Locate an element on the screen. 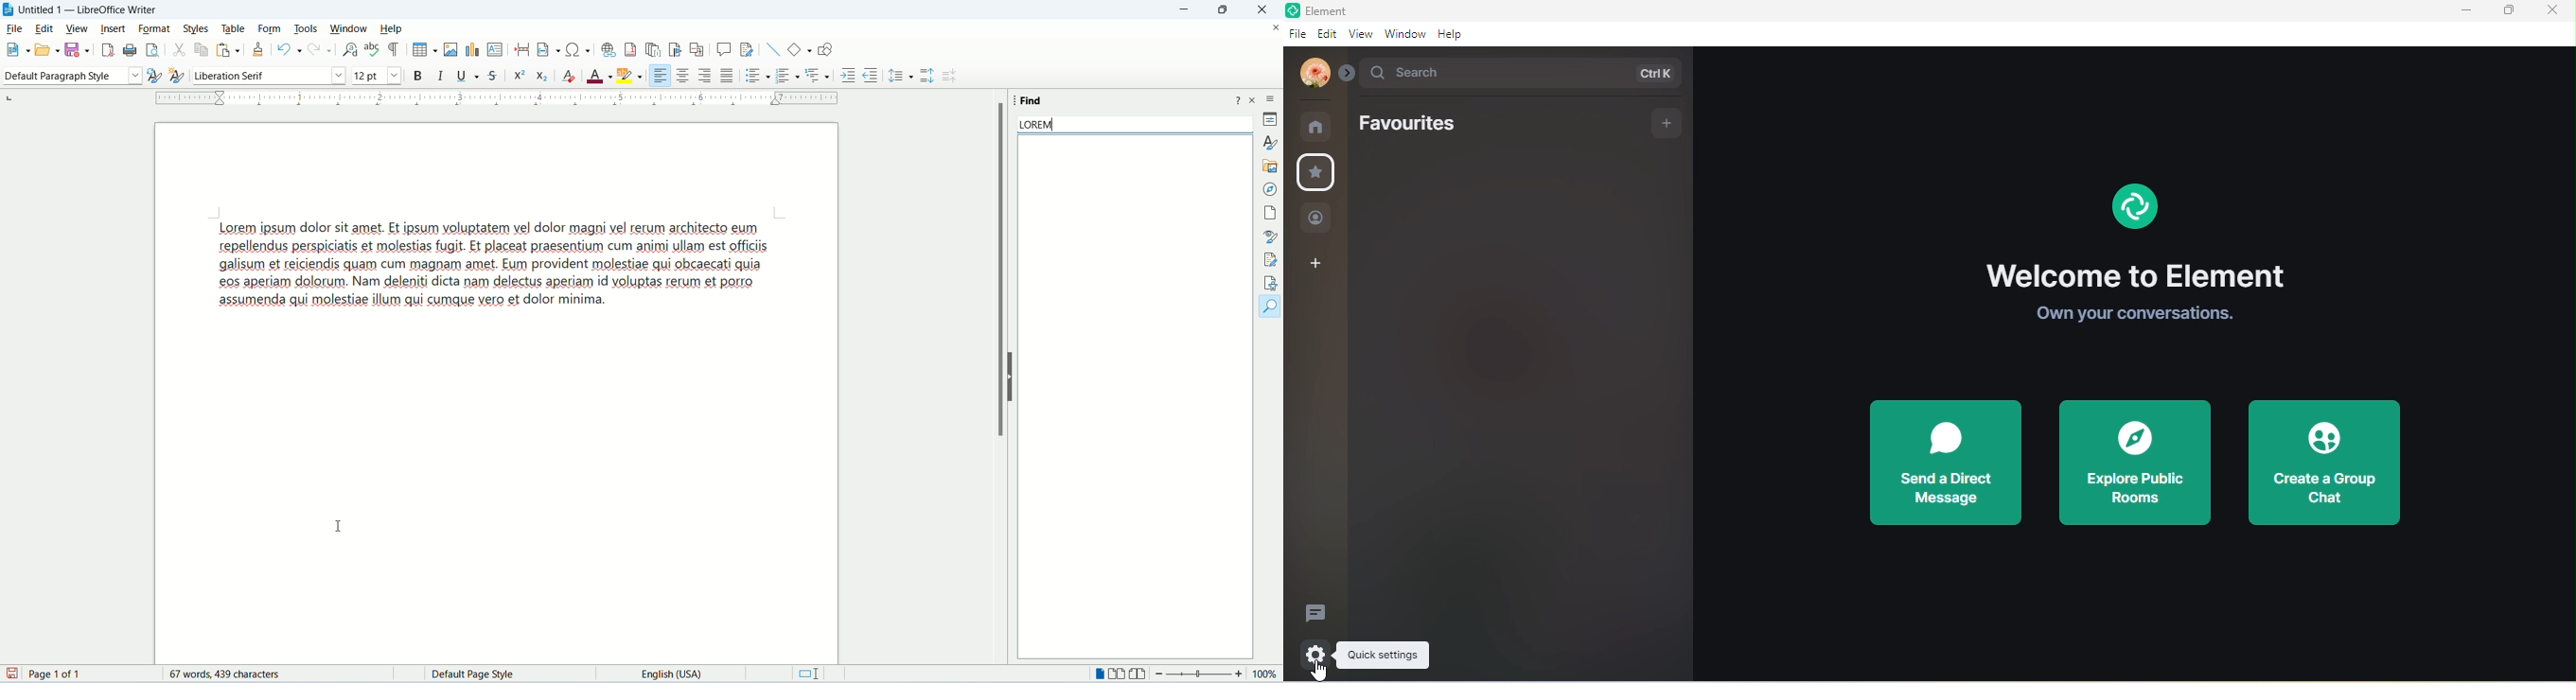 Image resolution: width=2576 pixels, height=700 pixels. add space is located at coordinates (1316, 267).